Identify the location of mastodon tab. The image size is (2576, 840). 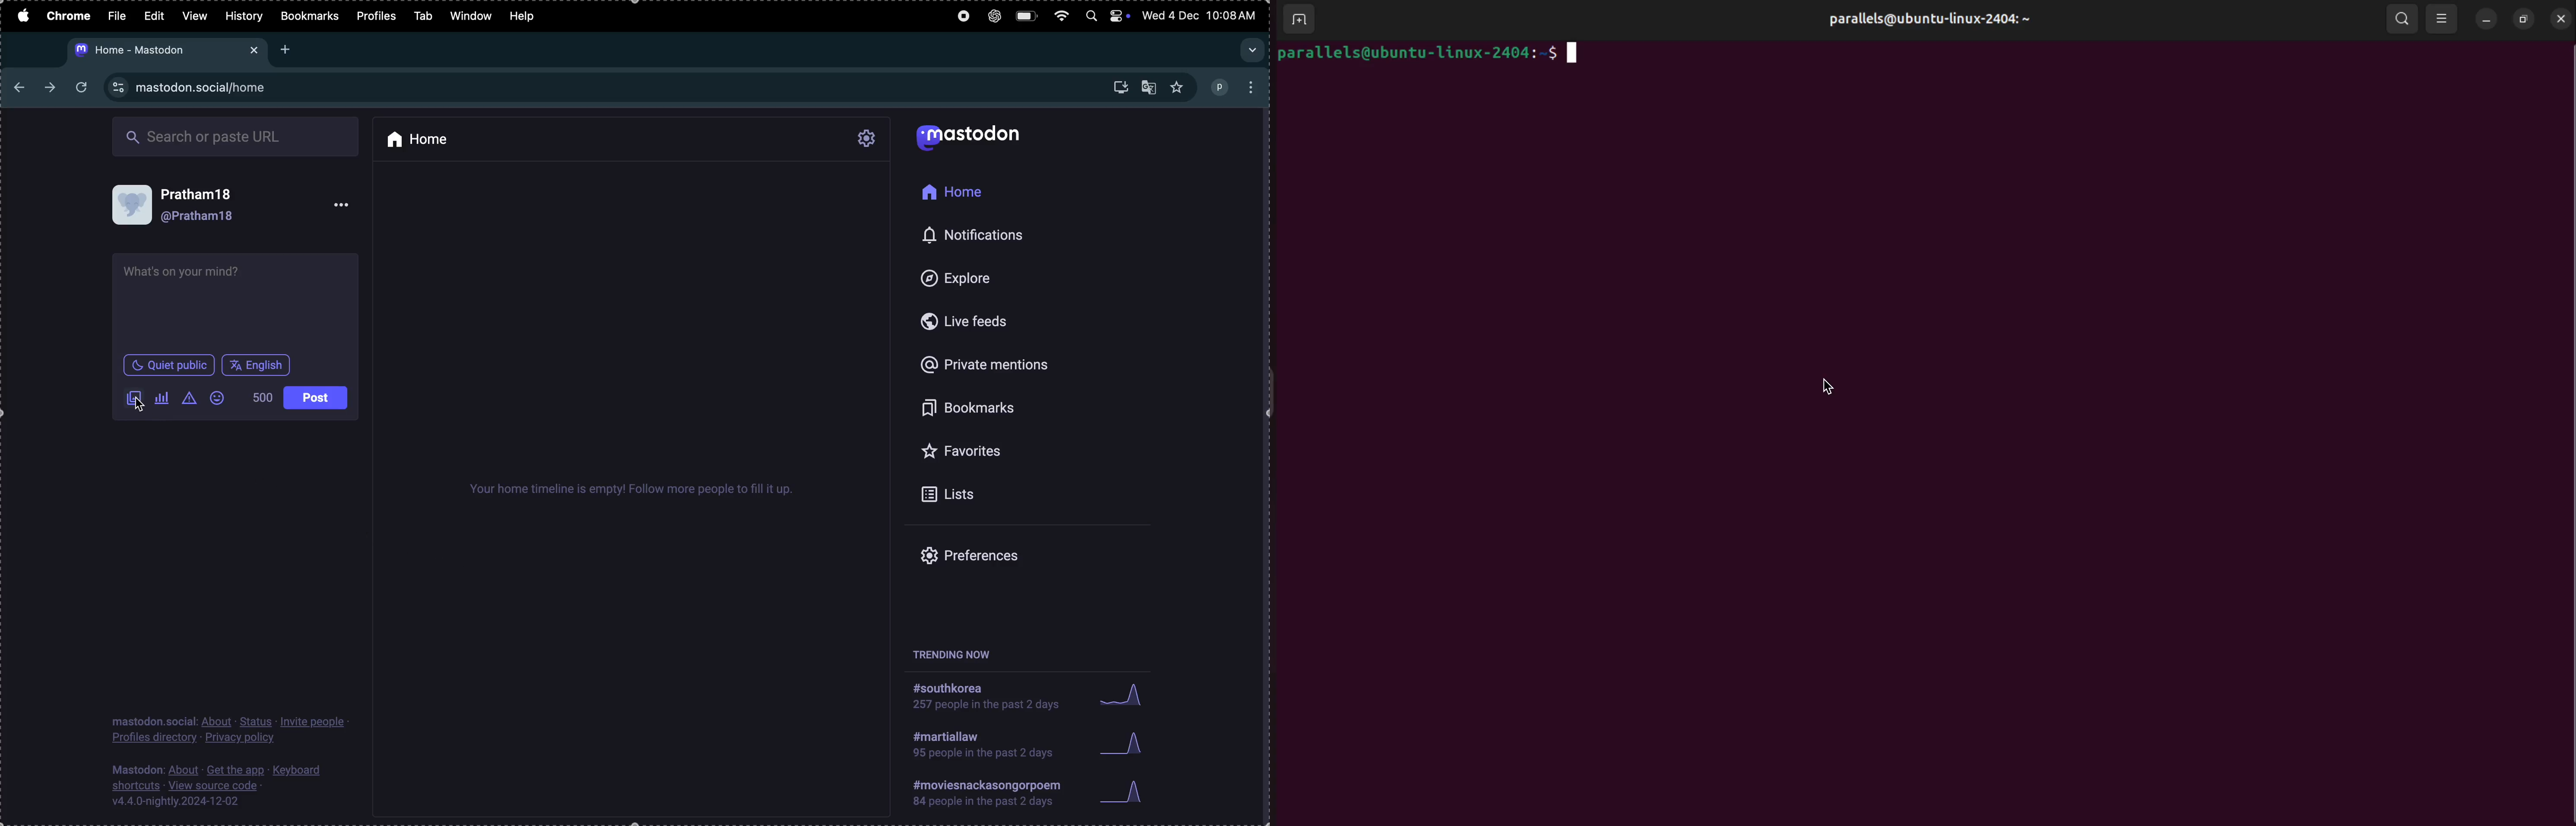
(165, 50).